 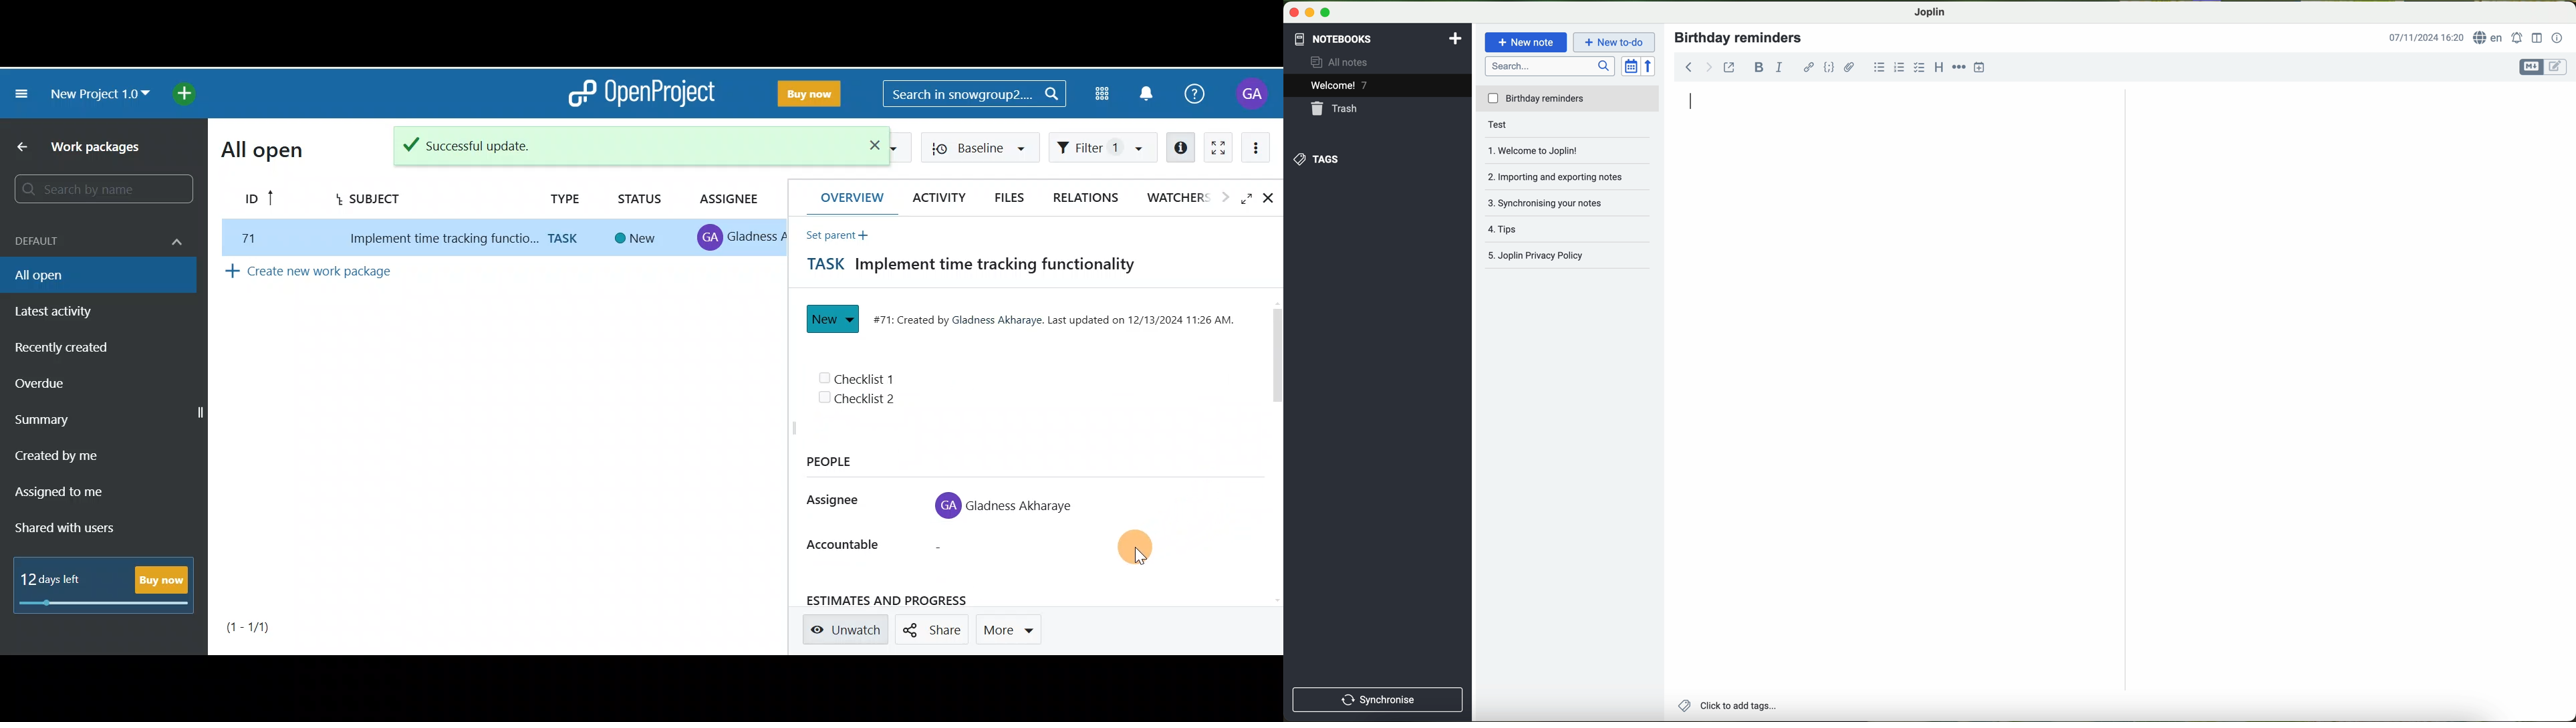 What do you see at coordinates (1740, 37) in the screenshot?
I see `birthday reminders` at bounding box center [1740, 37].